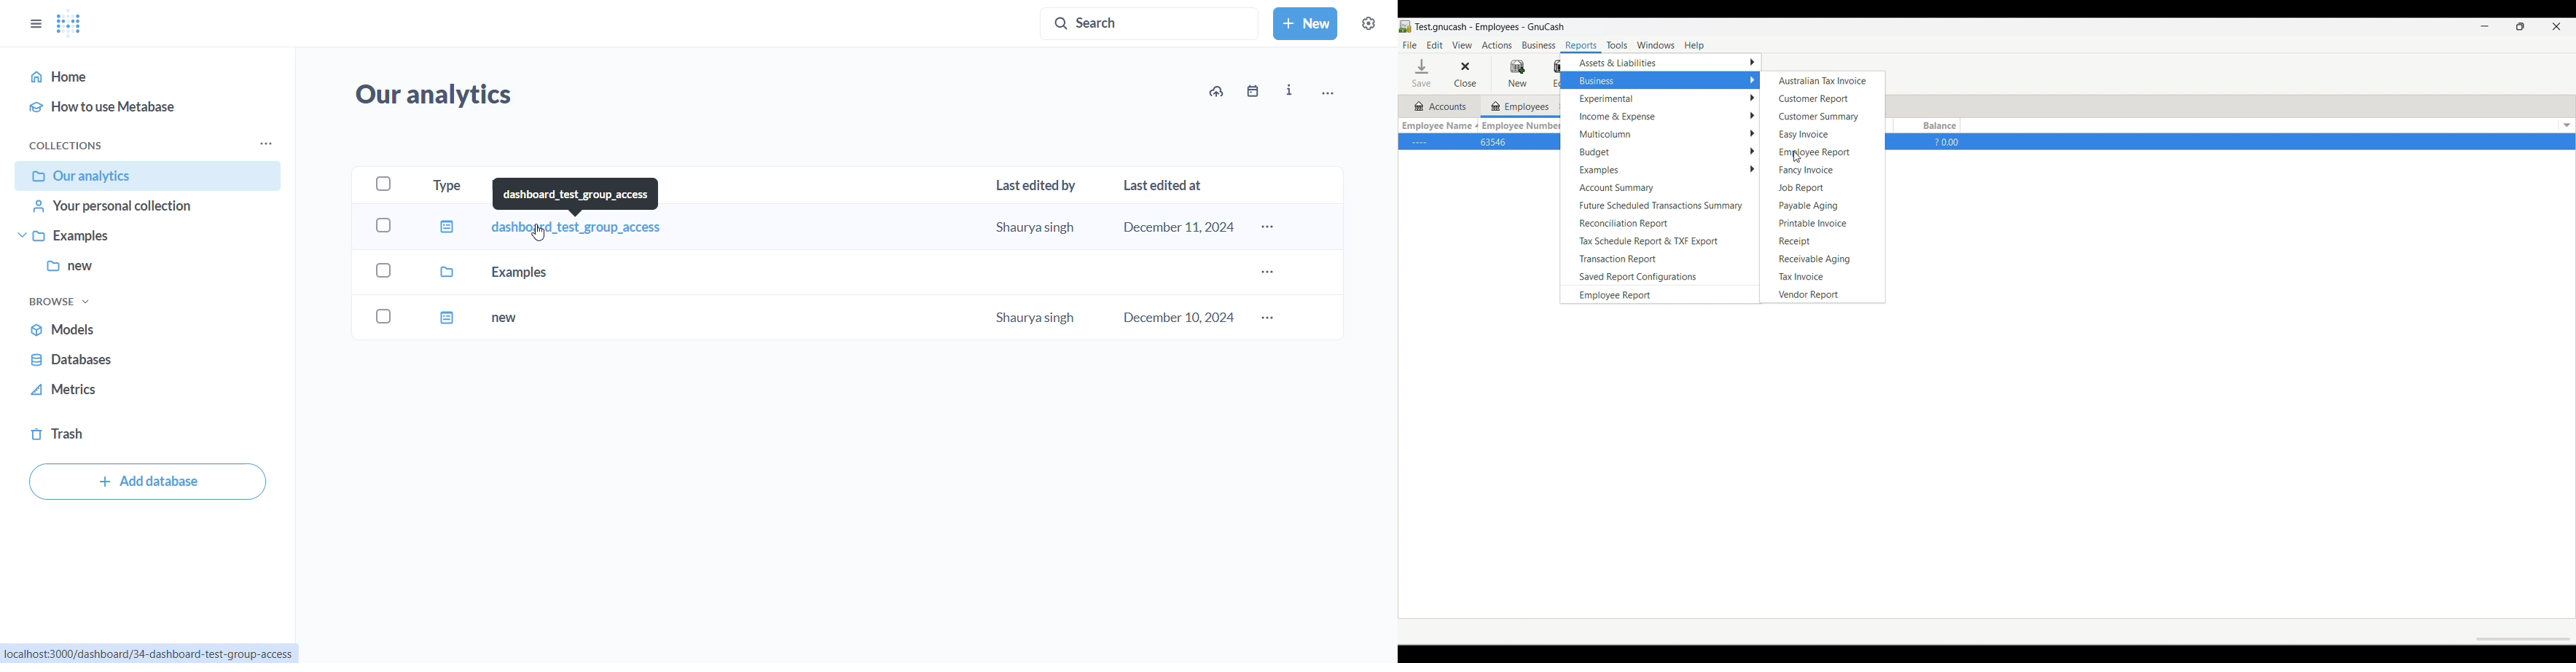 This screenshot has height=672, width=2576. I want to click on select all checkbox, so click(381, 186).